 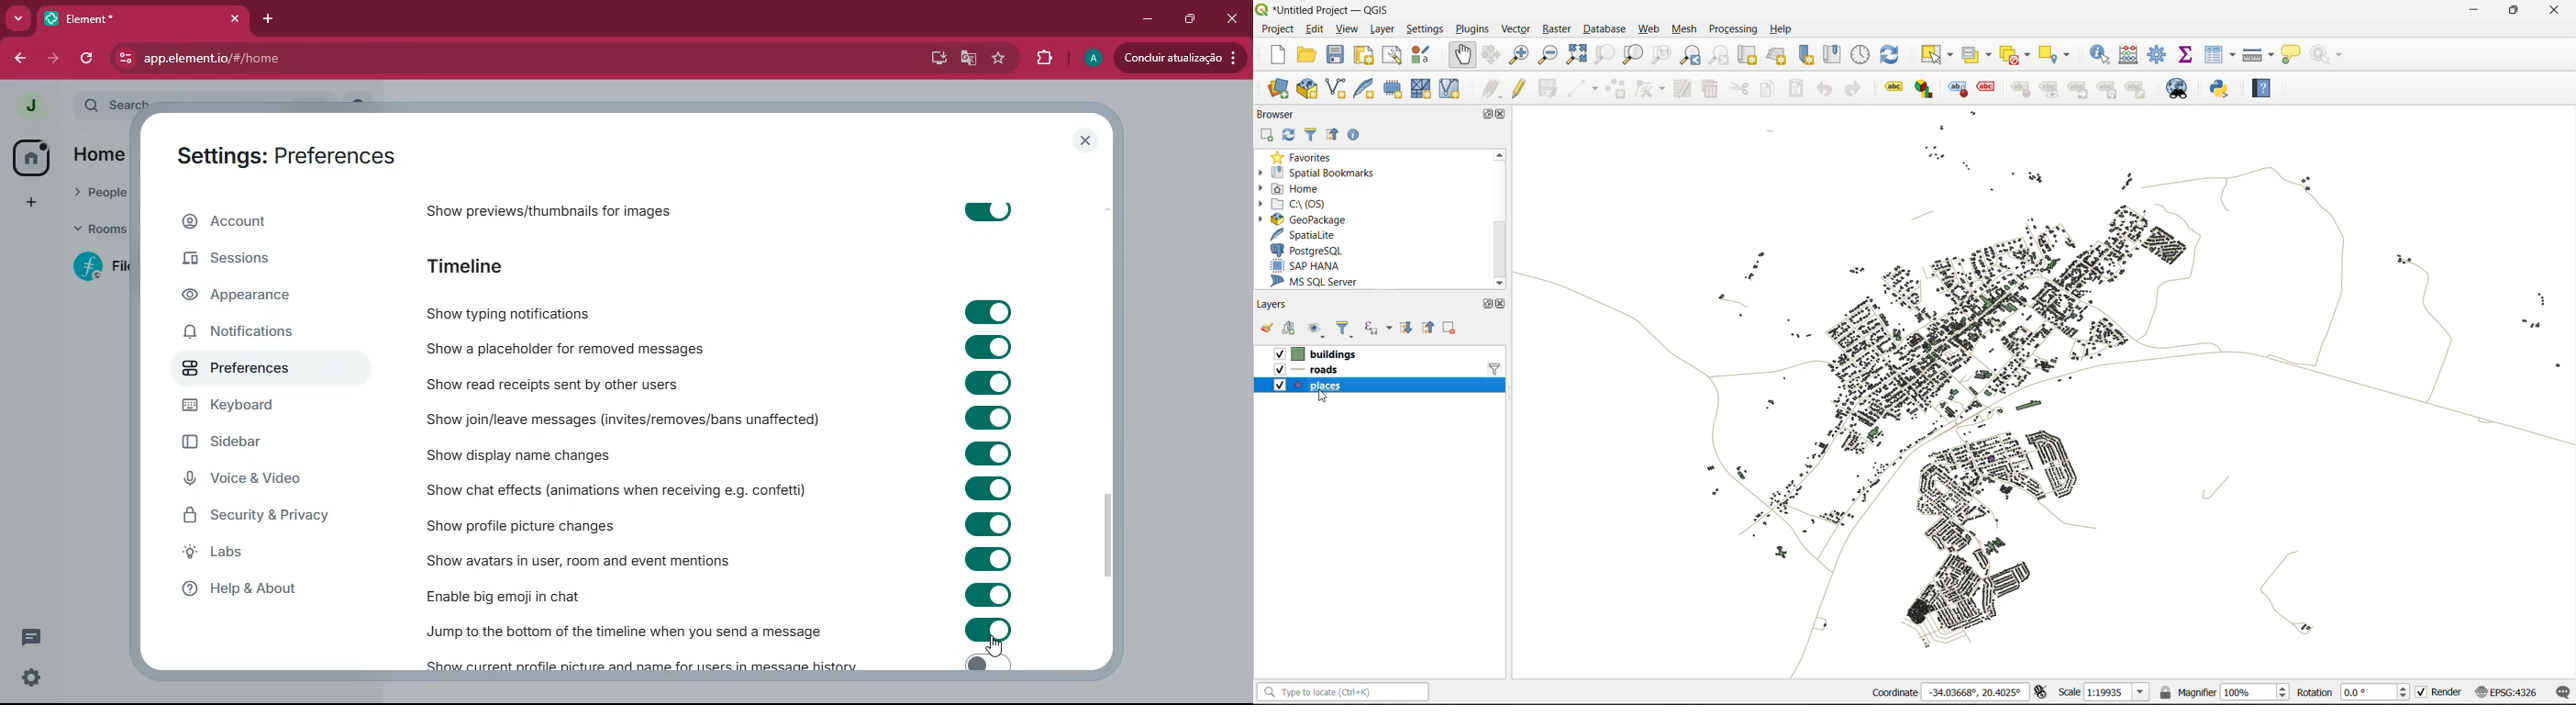 What do you see at coordinates (2191, 55) in the screenshot?
I see `statistical summary` at bounding box center [2191, 55].